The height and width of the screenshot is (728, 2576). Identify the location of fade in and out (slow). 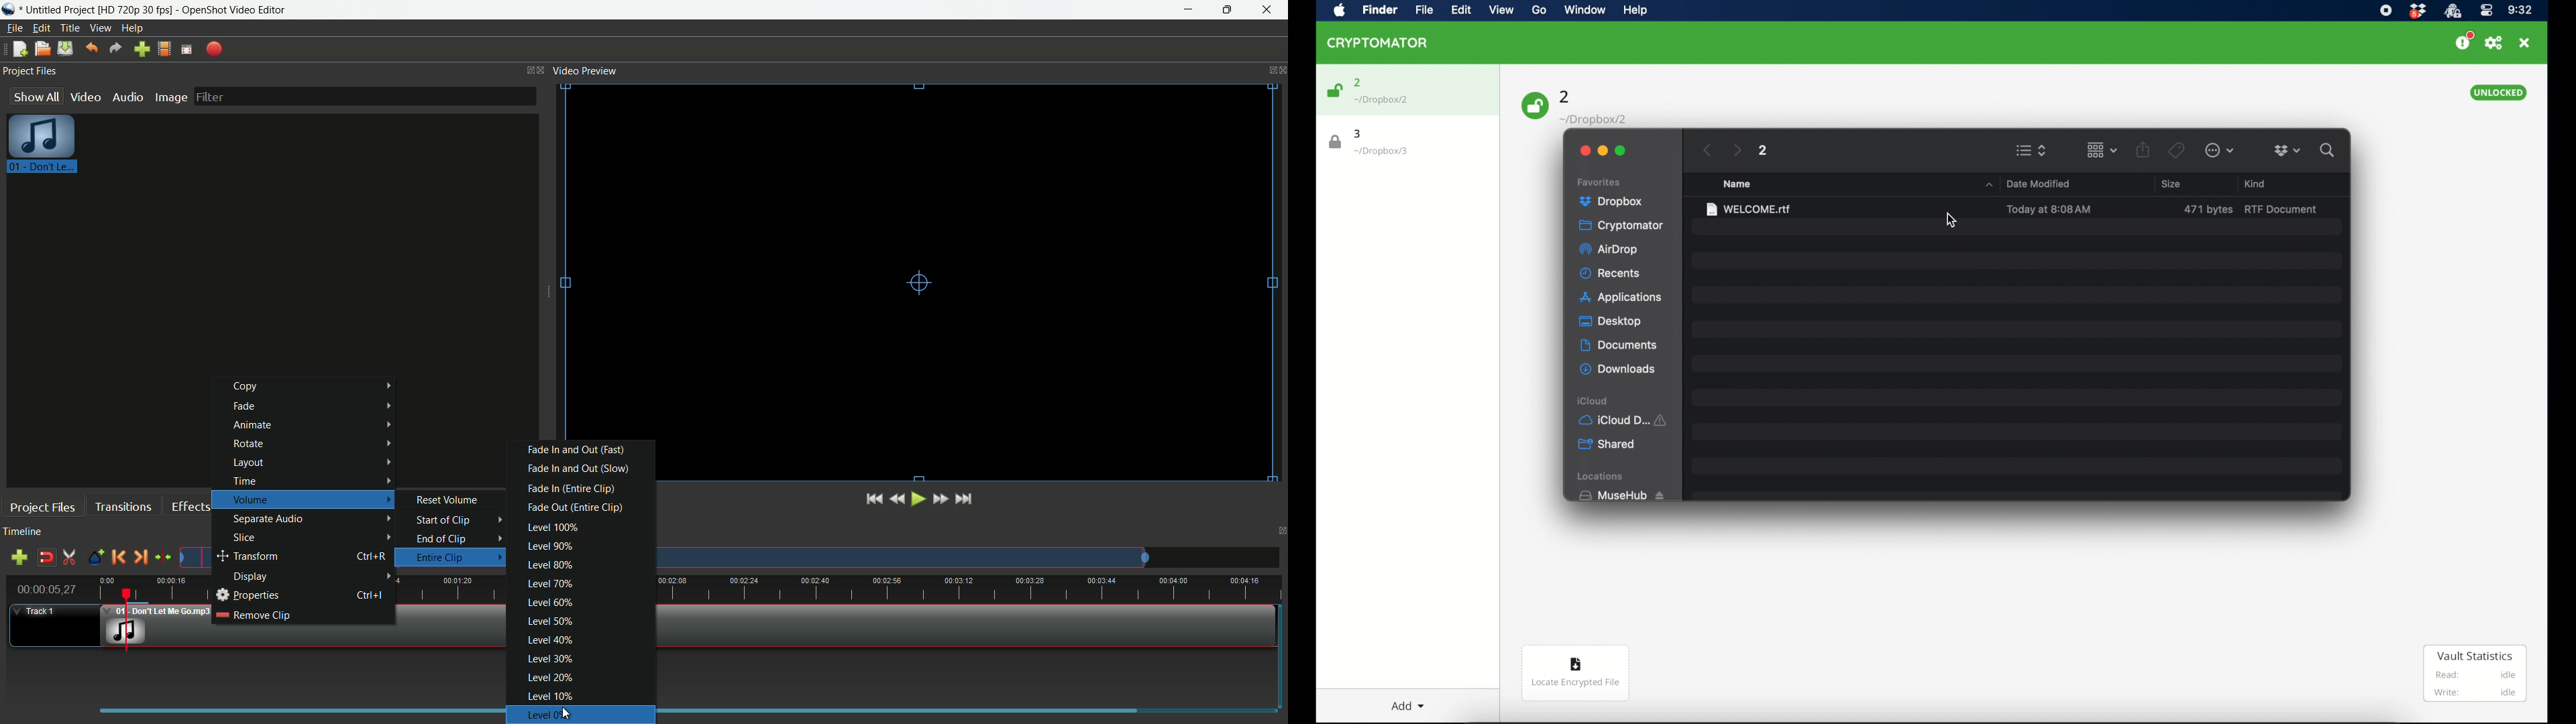
(578, 468).